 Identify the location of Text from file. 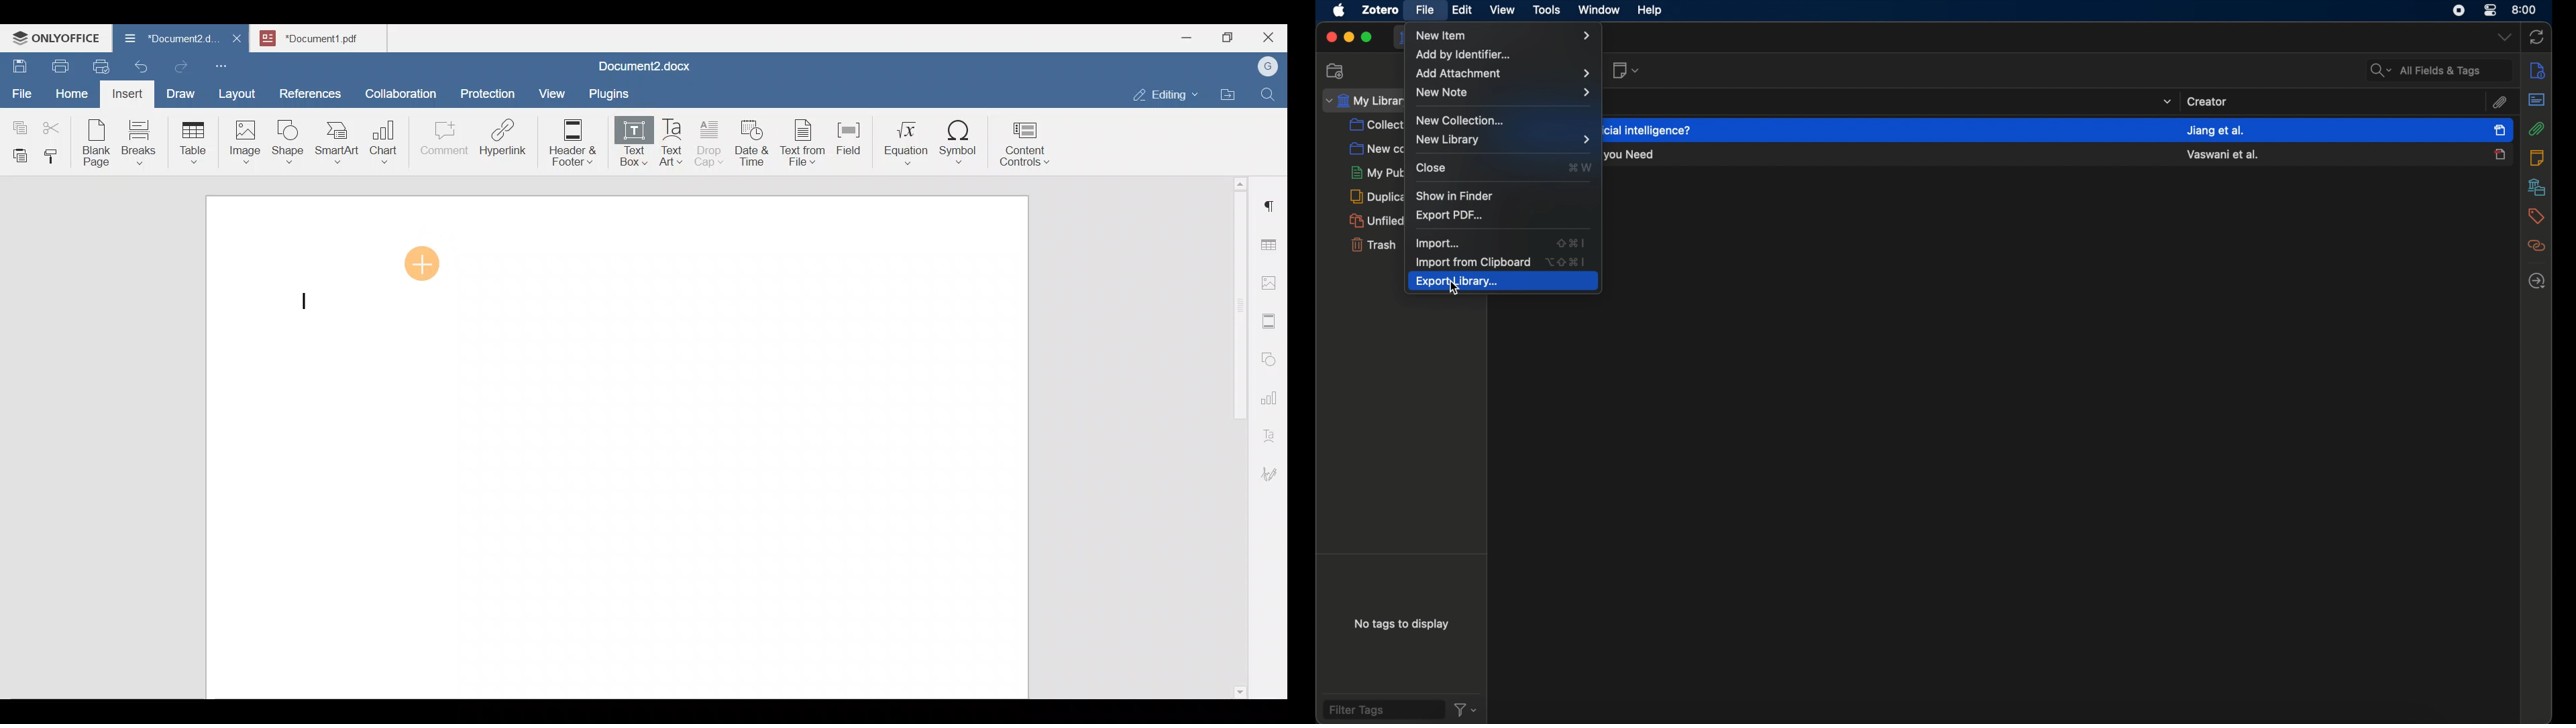
(805, 141).